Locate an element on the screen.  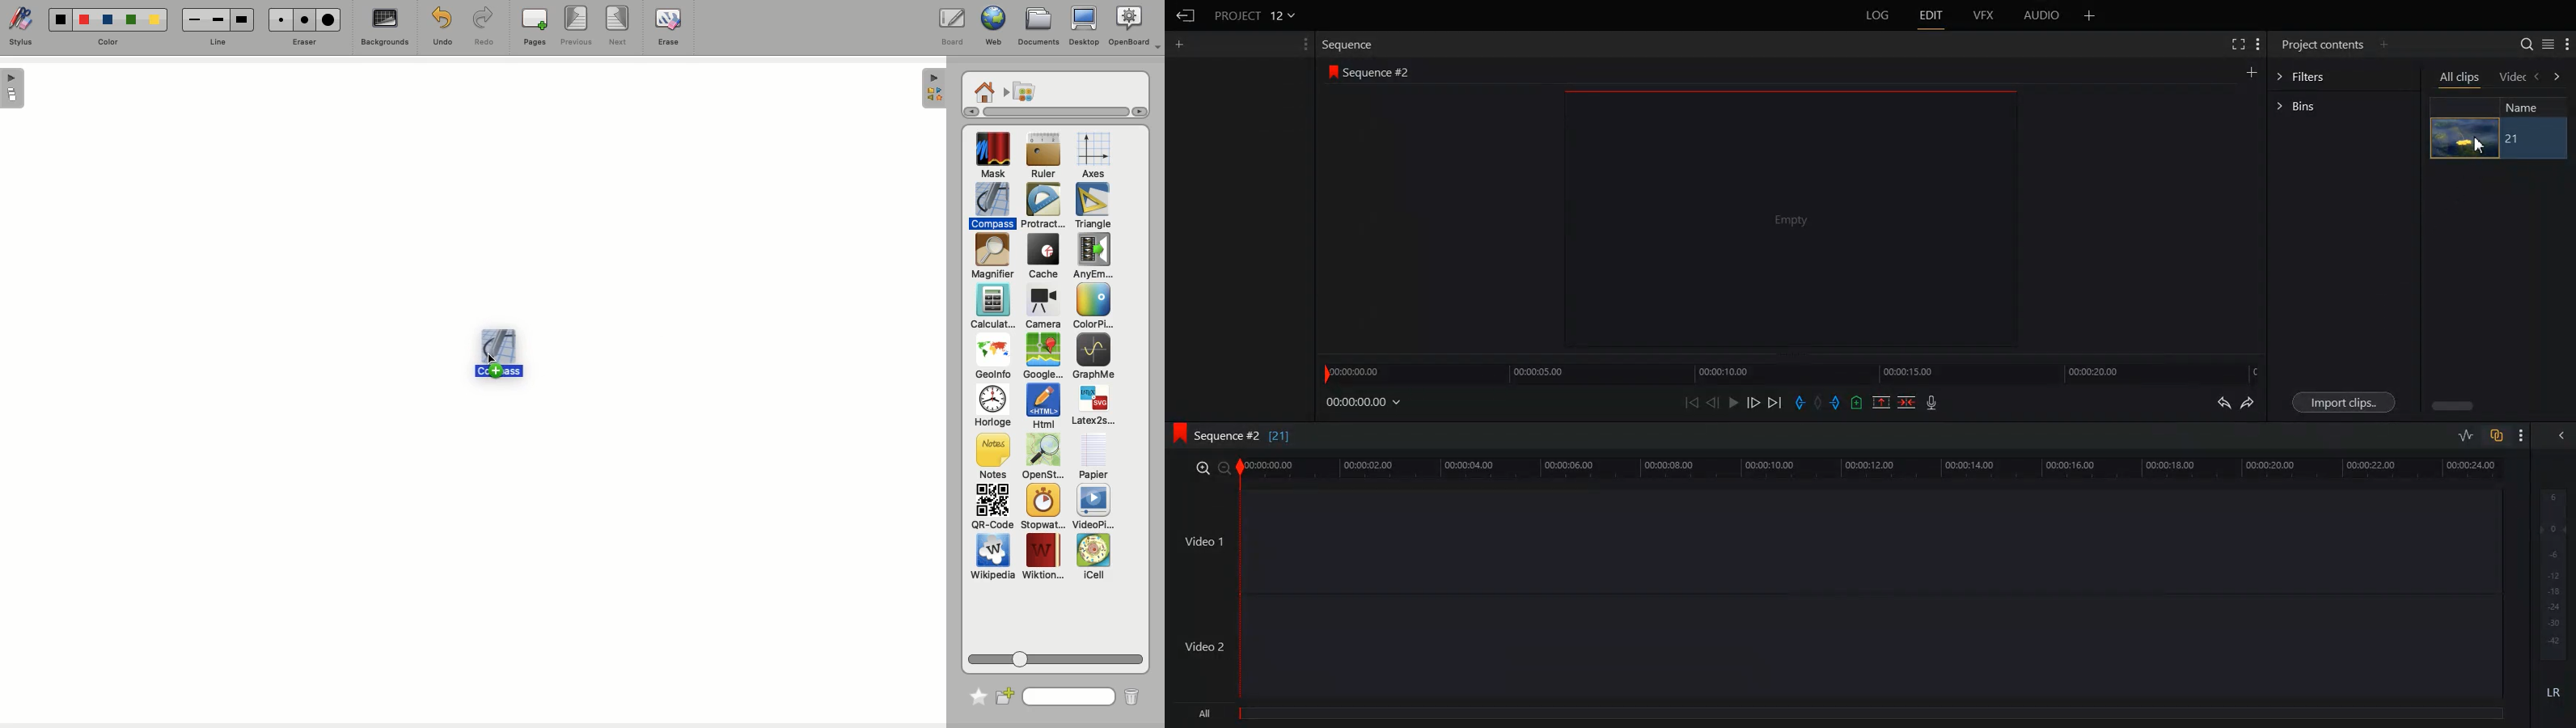
Line3 is located at coordinates (240, 19).